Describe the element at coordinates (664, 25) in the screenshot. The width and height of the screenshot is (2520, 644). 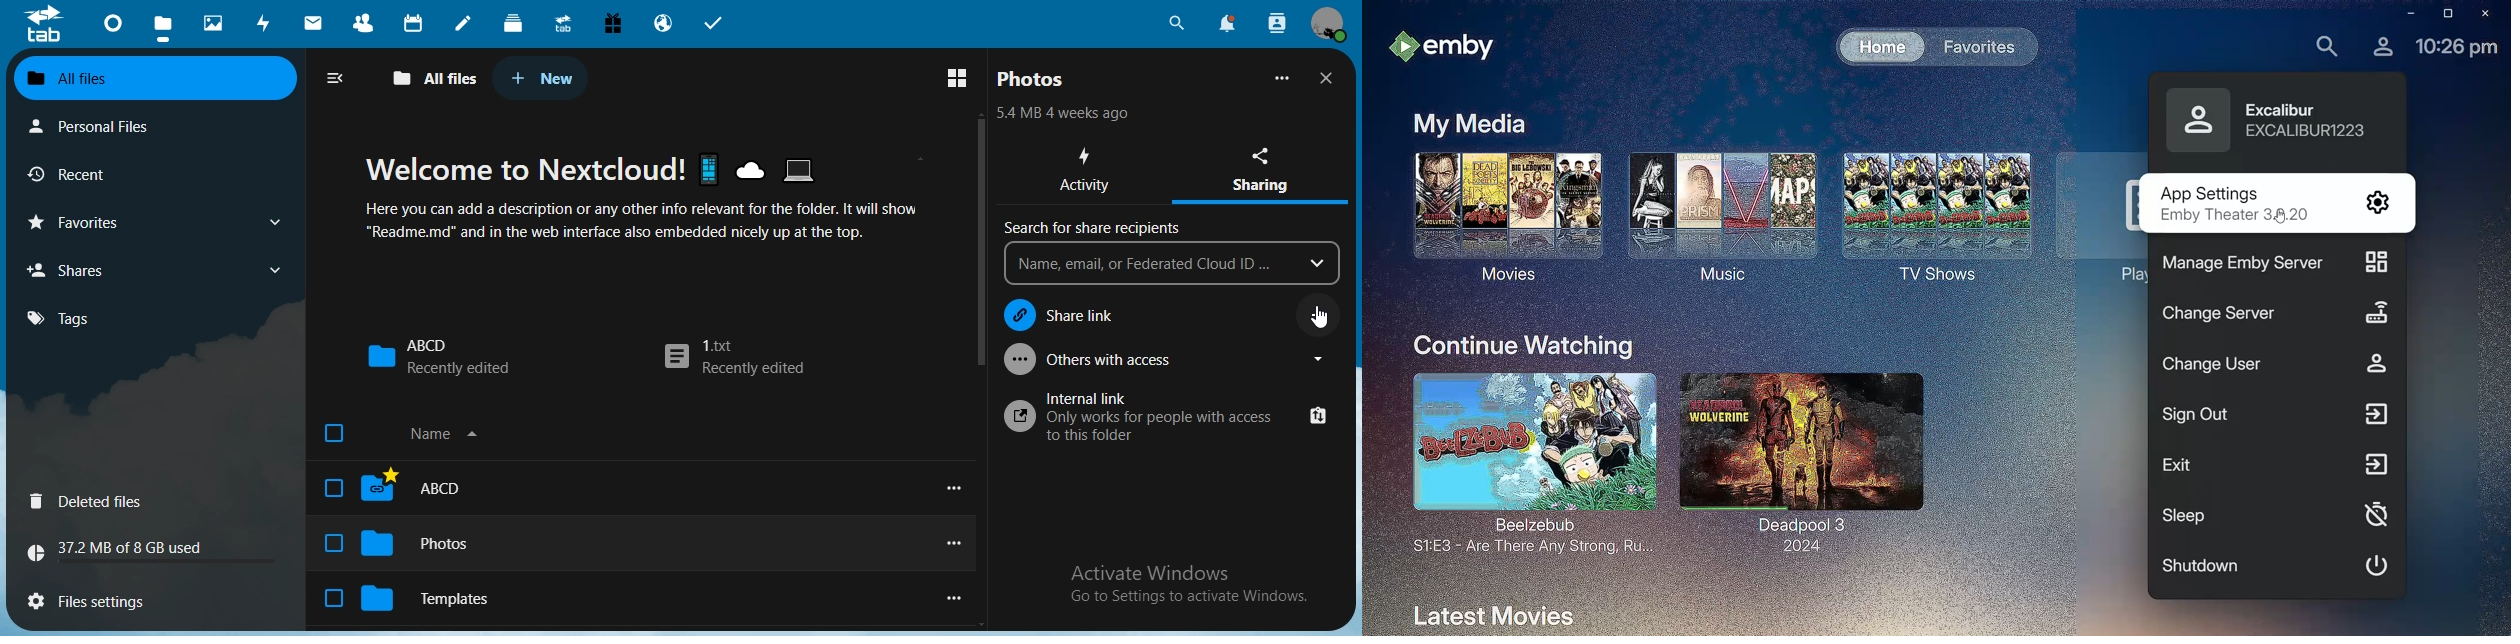
I see `email hosting` at that location.